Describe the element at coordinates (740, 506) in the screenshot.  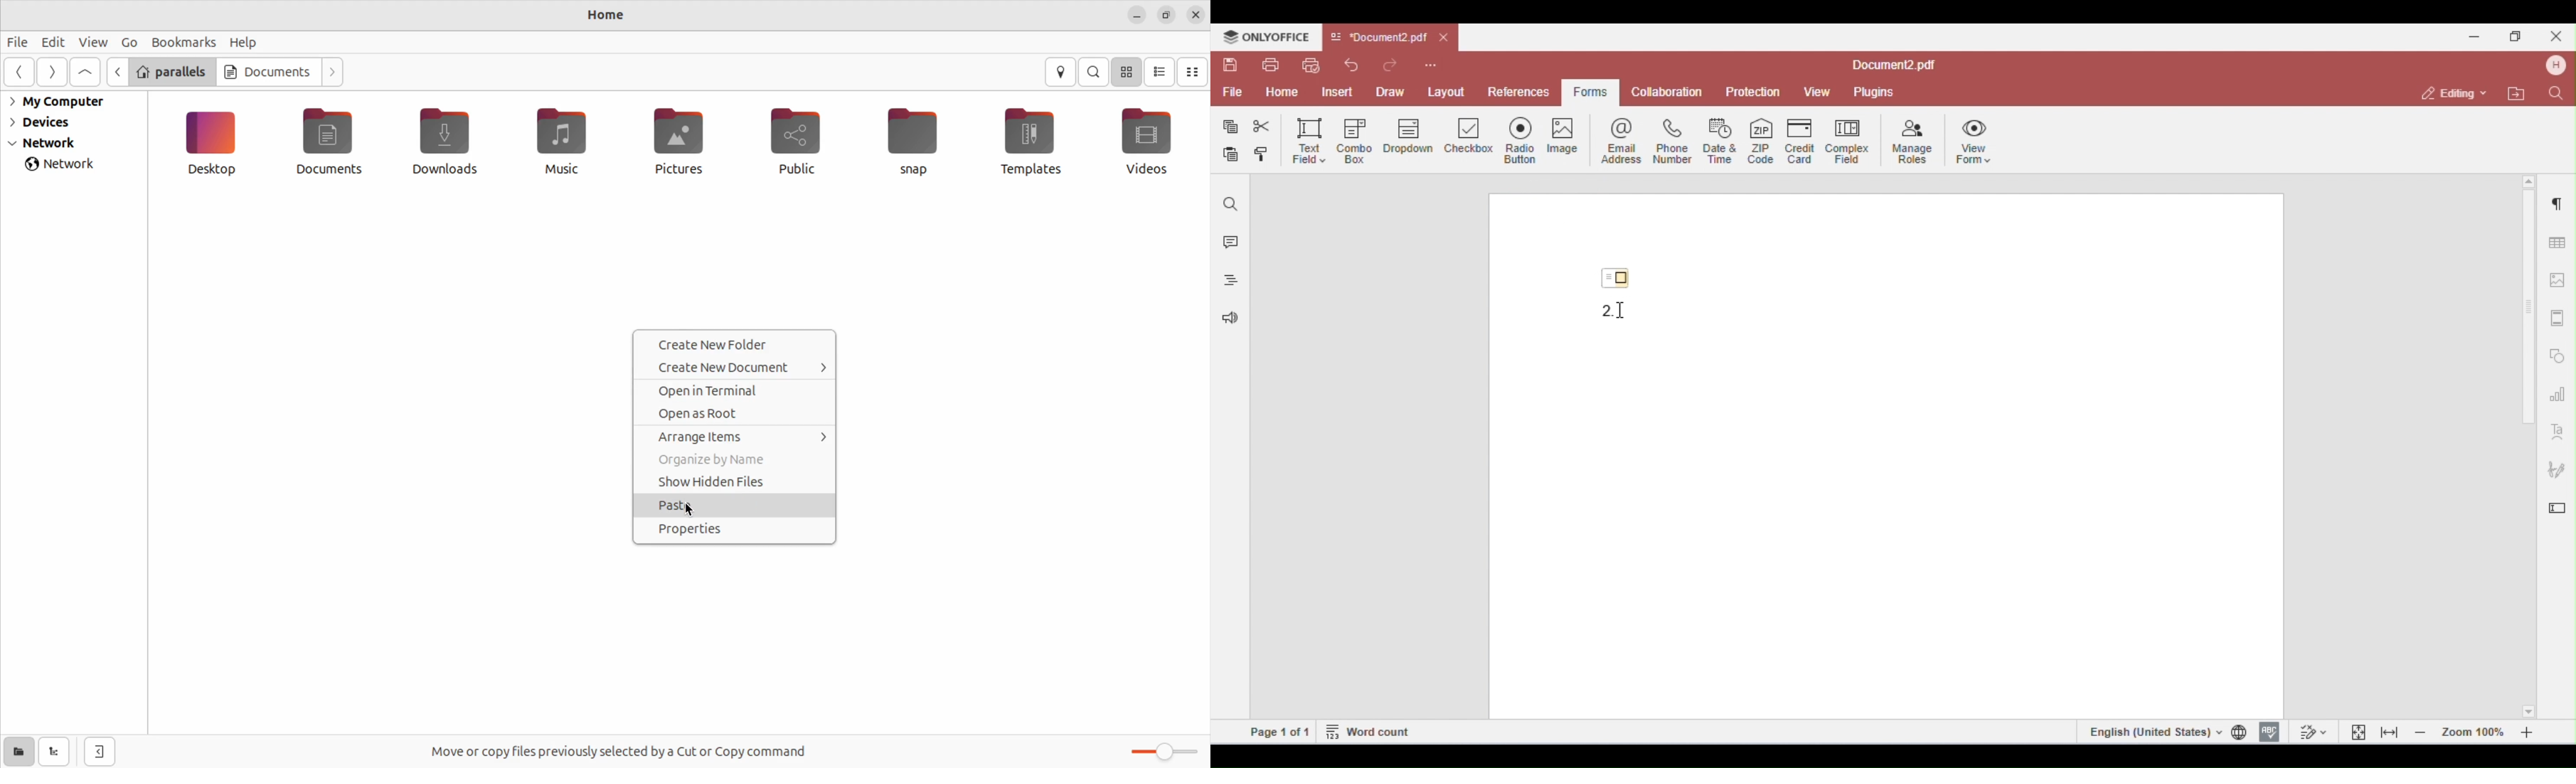
I see `Paste` at that location.